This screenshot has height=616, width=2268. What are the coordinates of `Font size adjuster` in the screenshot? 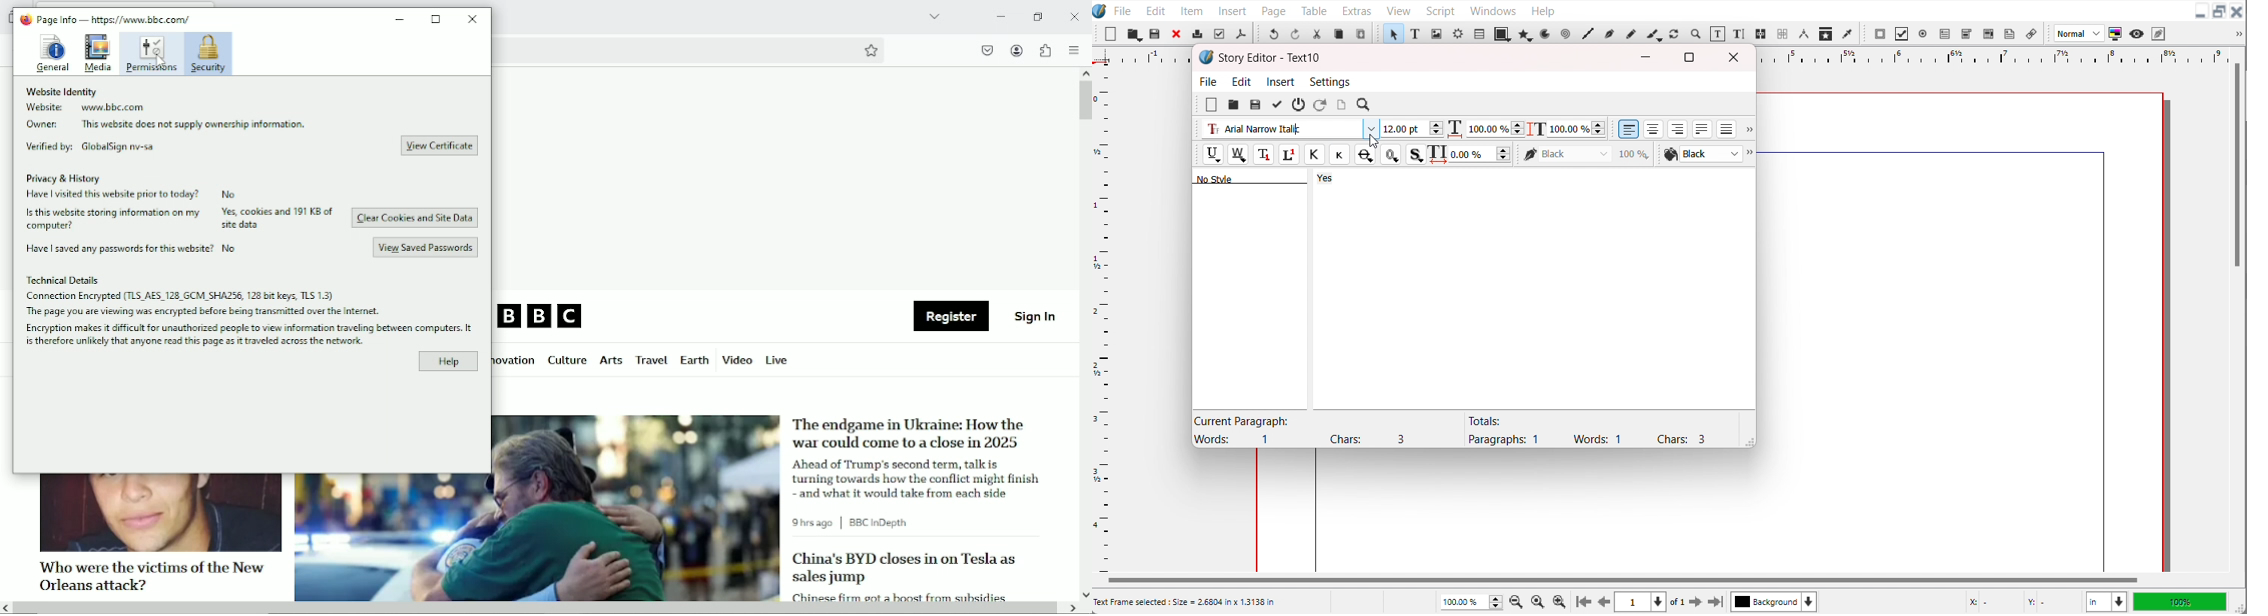 It's located at (1412, 129).